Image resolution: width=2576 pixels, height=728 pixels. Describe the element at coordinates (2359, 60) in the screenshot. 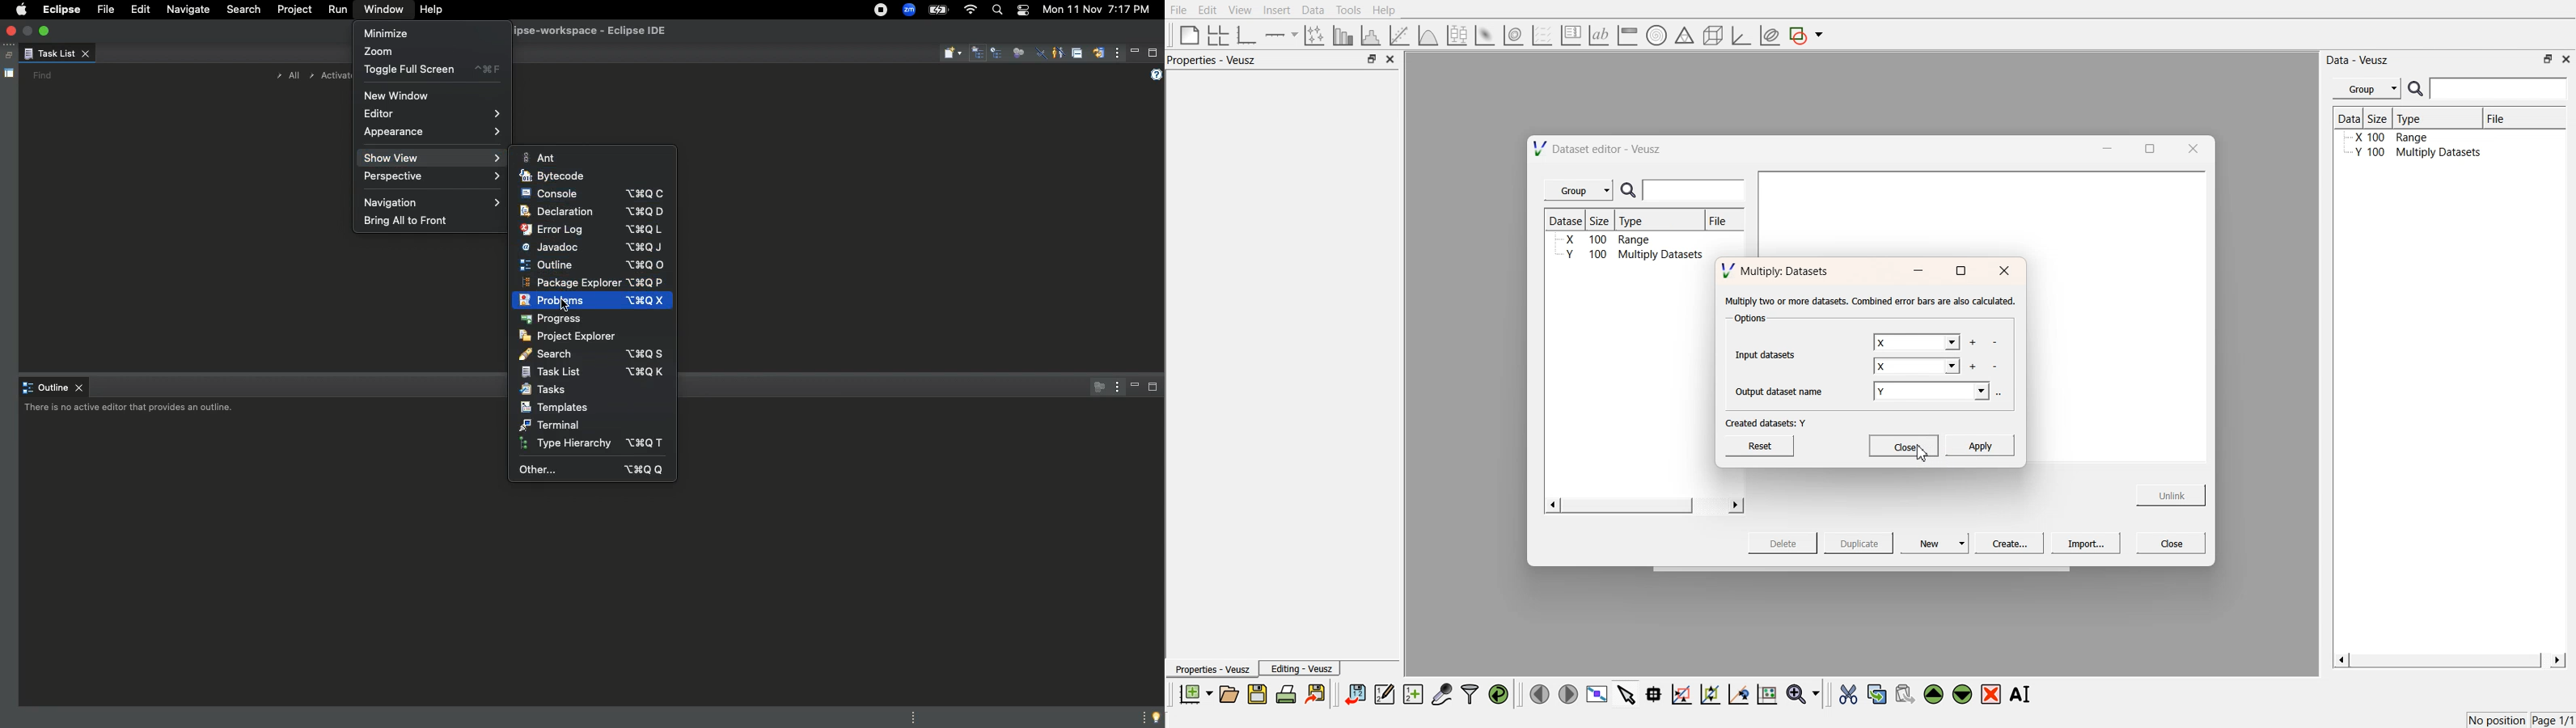

I see `Data - Veusz` at that location.